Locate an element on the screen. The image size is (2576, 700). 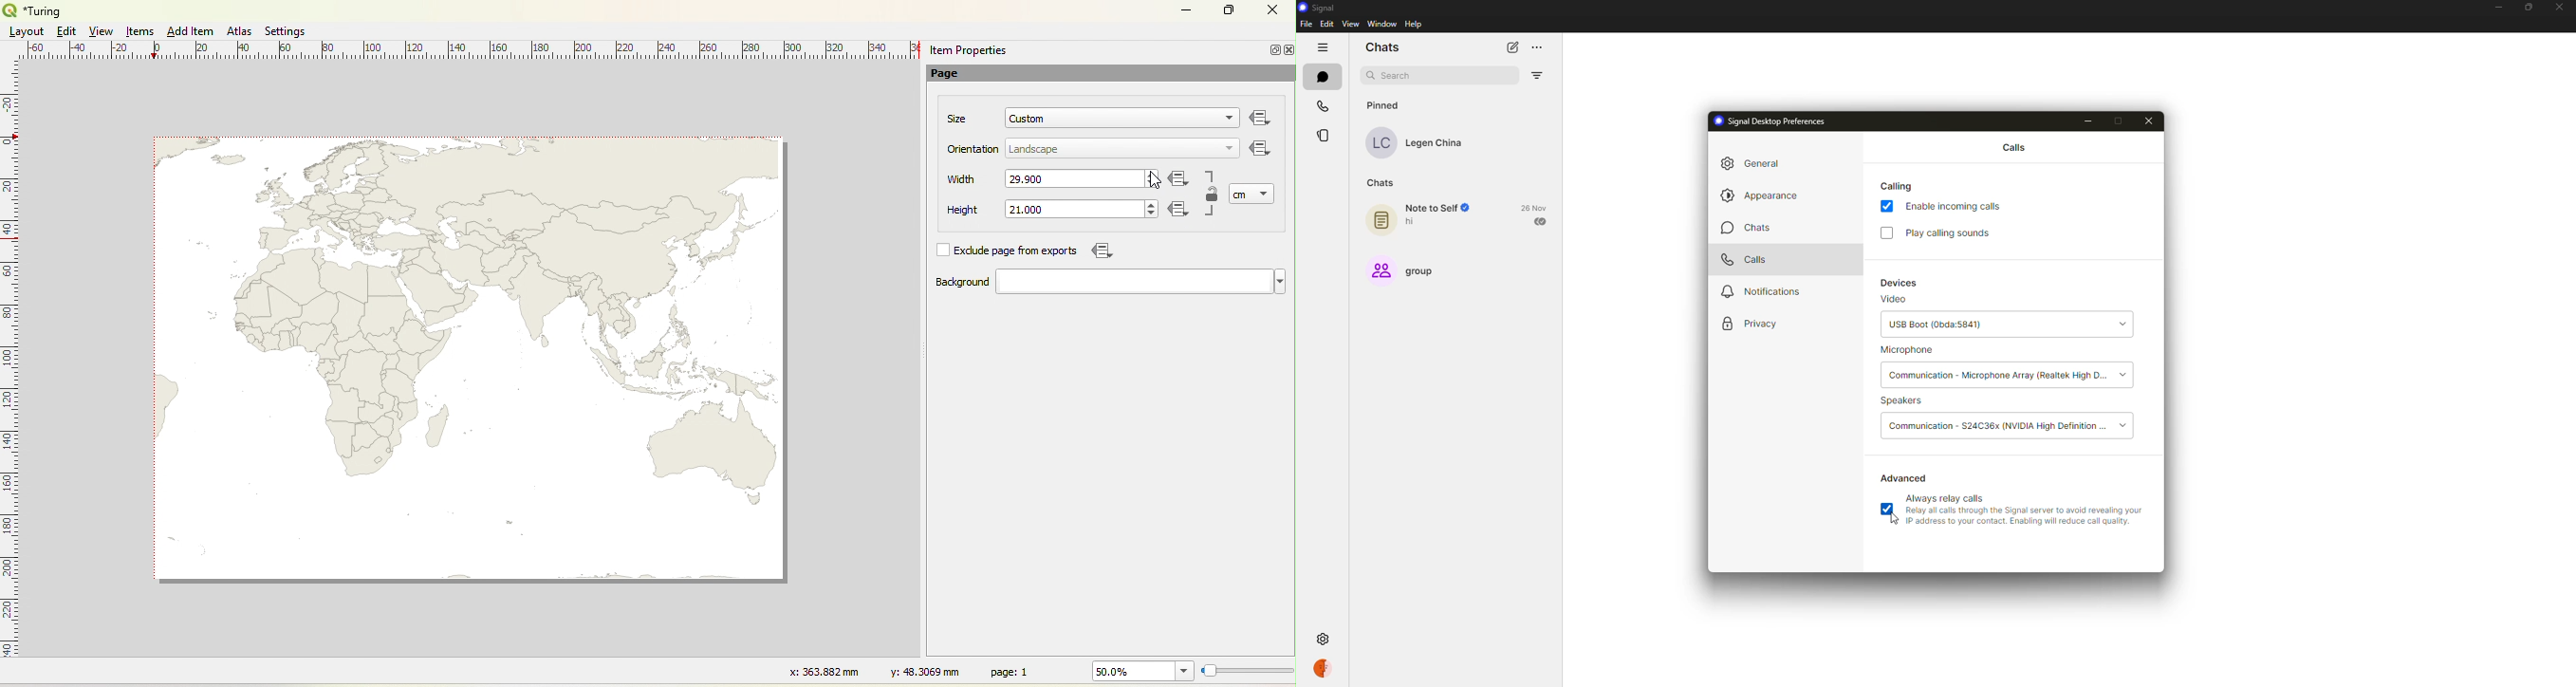
decrease is located at coordinates (1151, 184).